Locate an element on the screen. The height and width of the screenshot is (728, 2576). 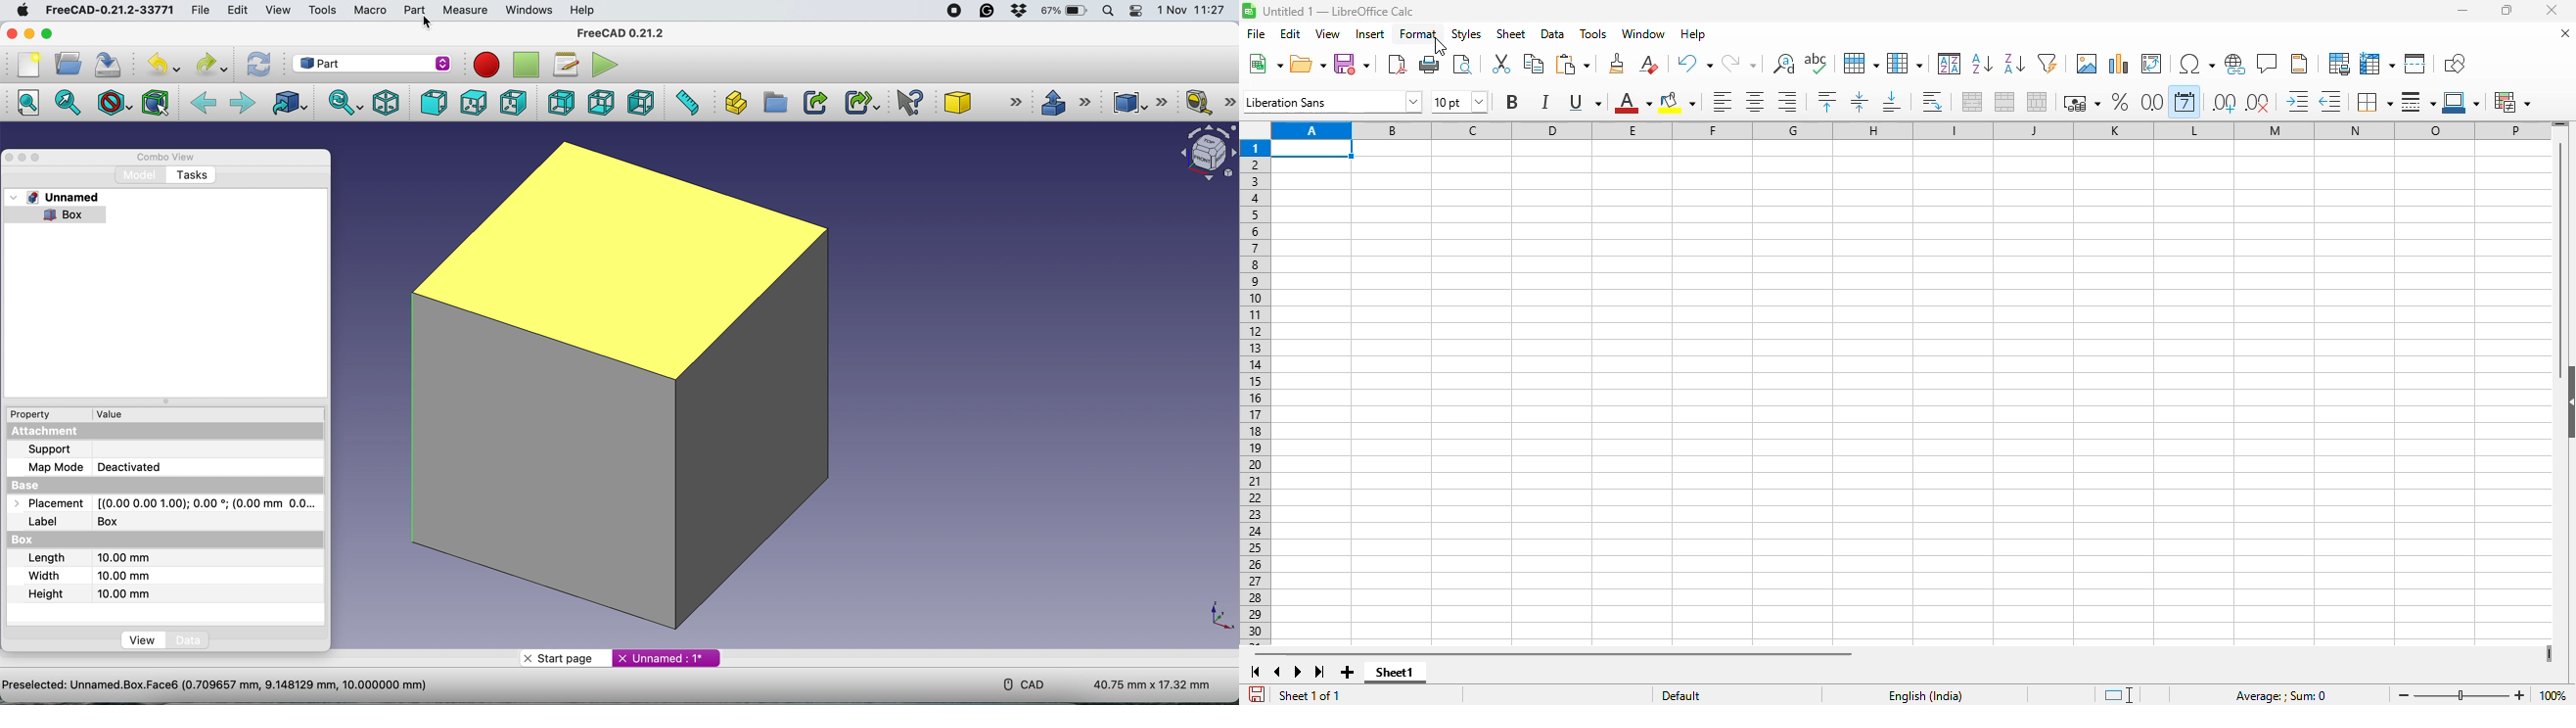
object interface is located at coordinates (1207, 154).